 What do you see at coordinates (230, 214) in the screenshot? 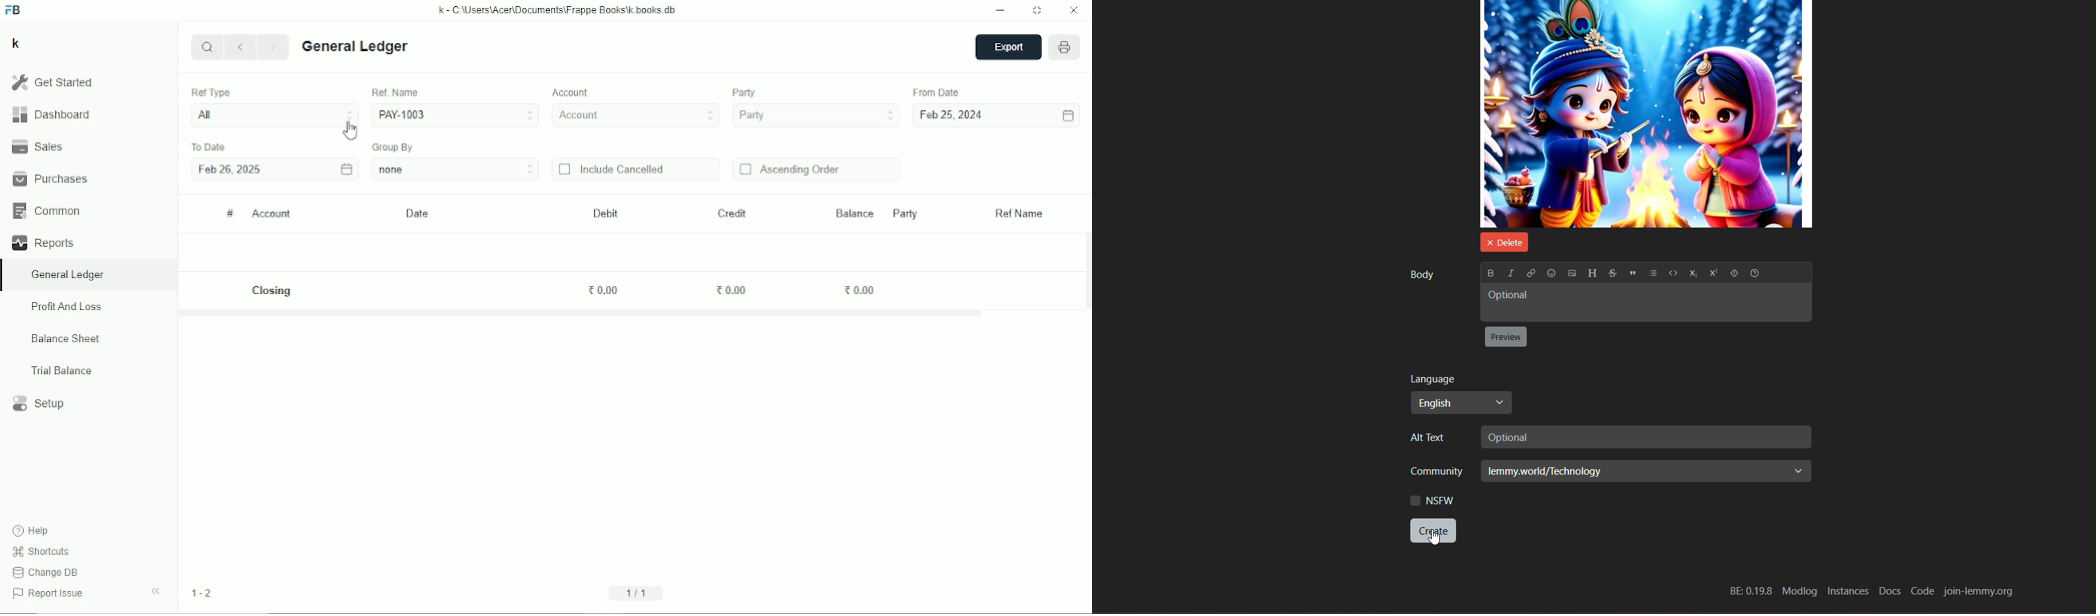
I see `#` at bounding box center [230, 214].